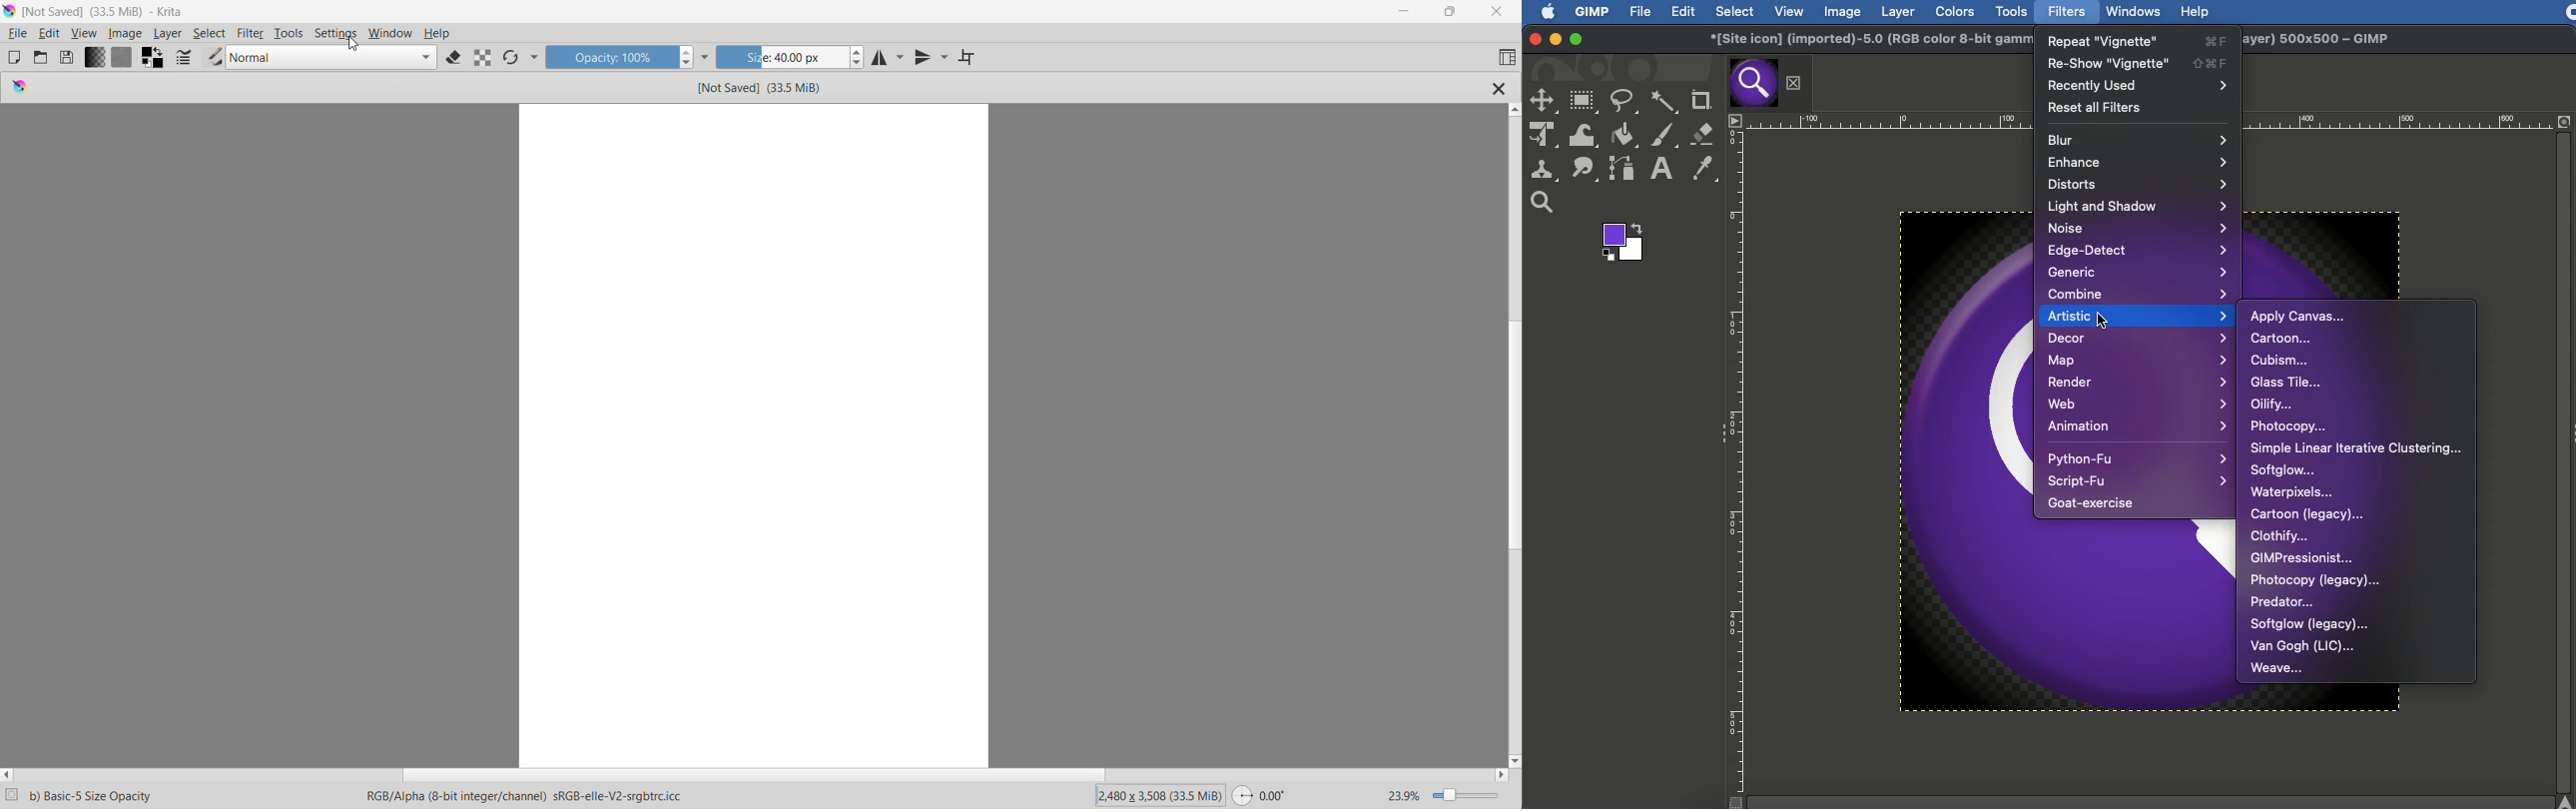  Describe the element at coordinates (2298, 316) in the screenshot. I see `Apply canvas` at that location.